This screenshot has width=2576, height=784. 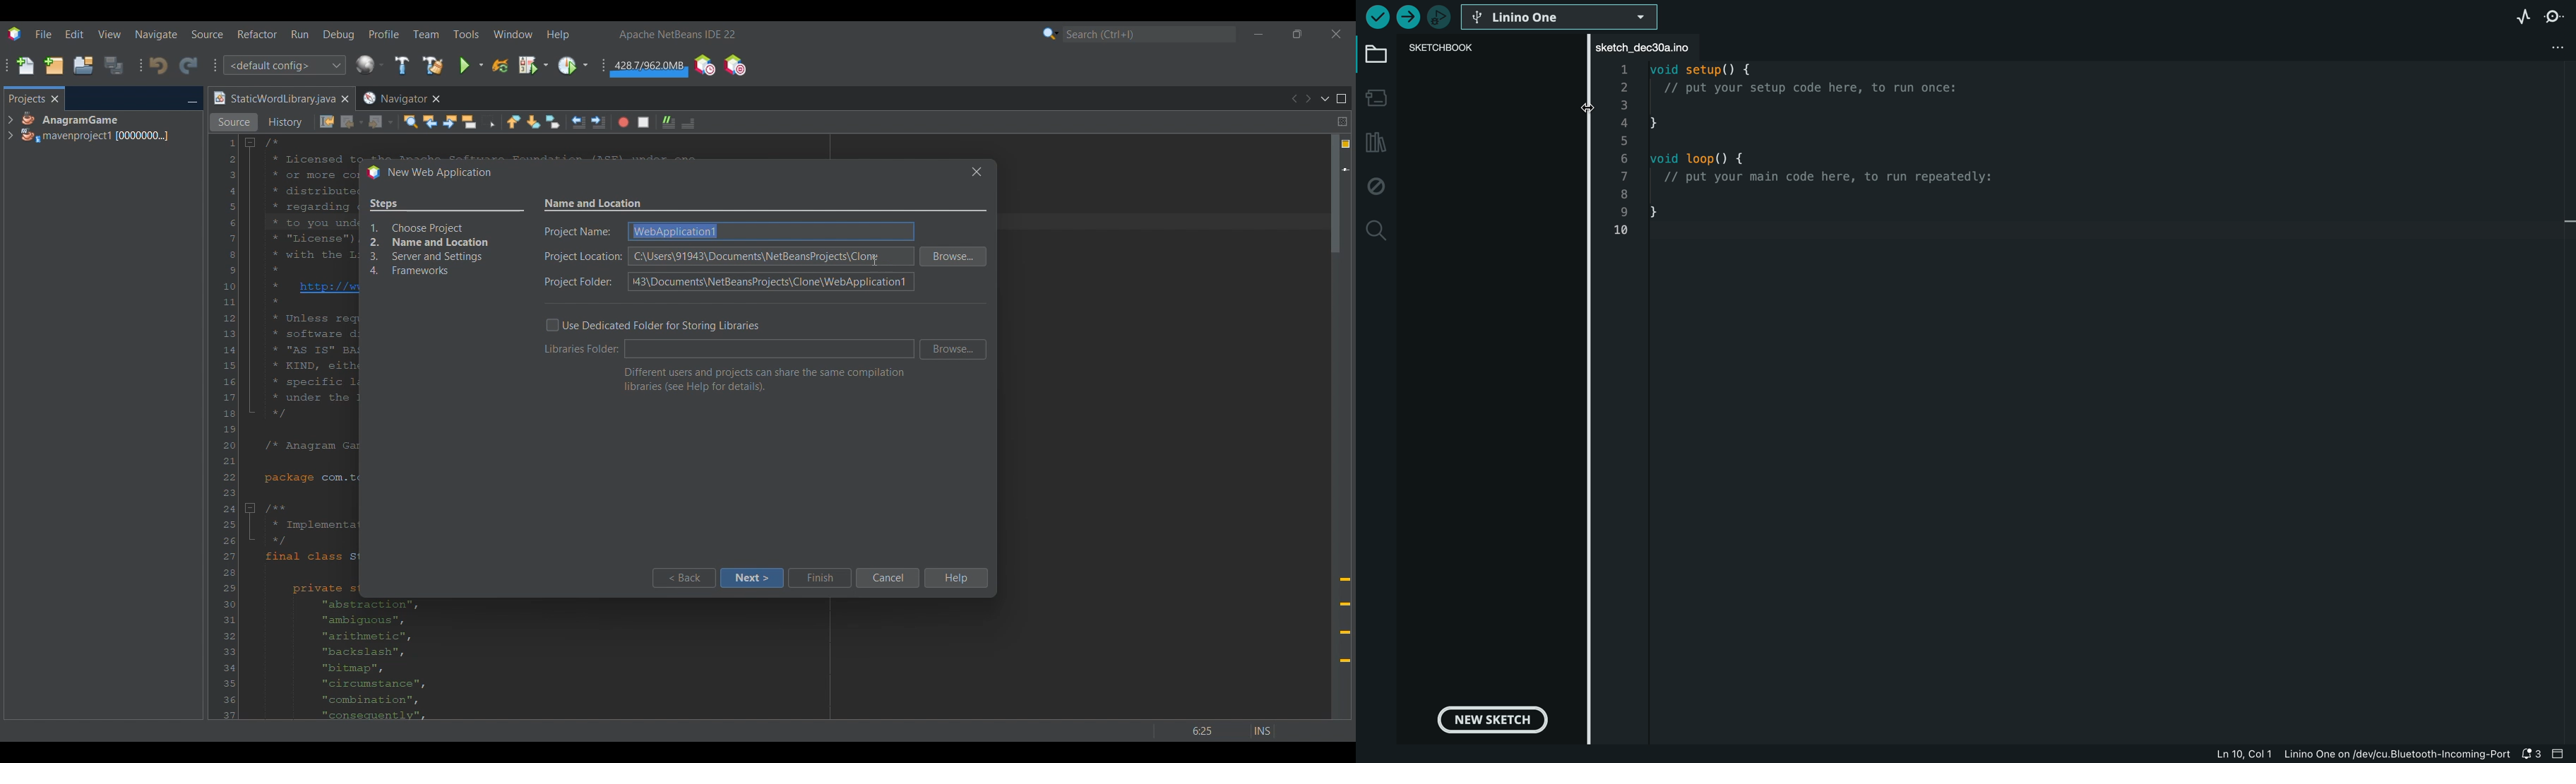 What do you see at coordinates (1336, 34) in the screenshot?
I see `Close interface` at bounding box center [1336, 34].